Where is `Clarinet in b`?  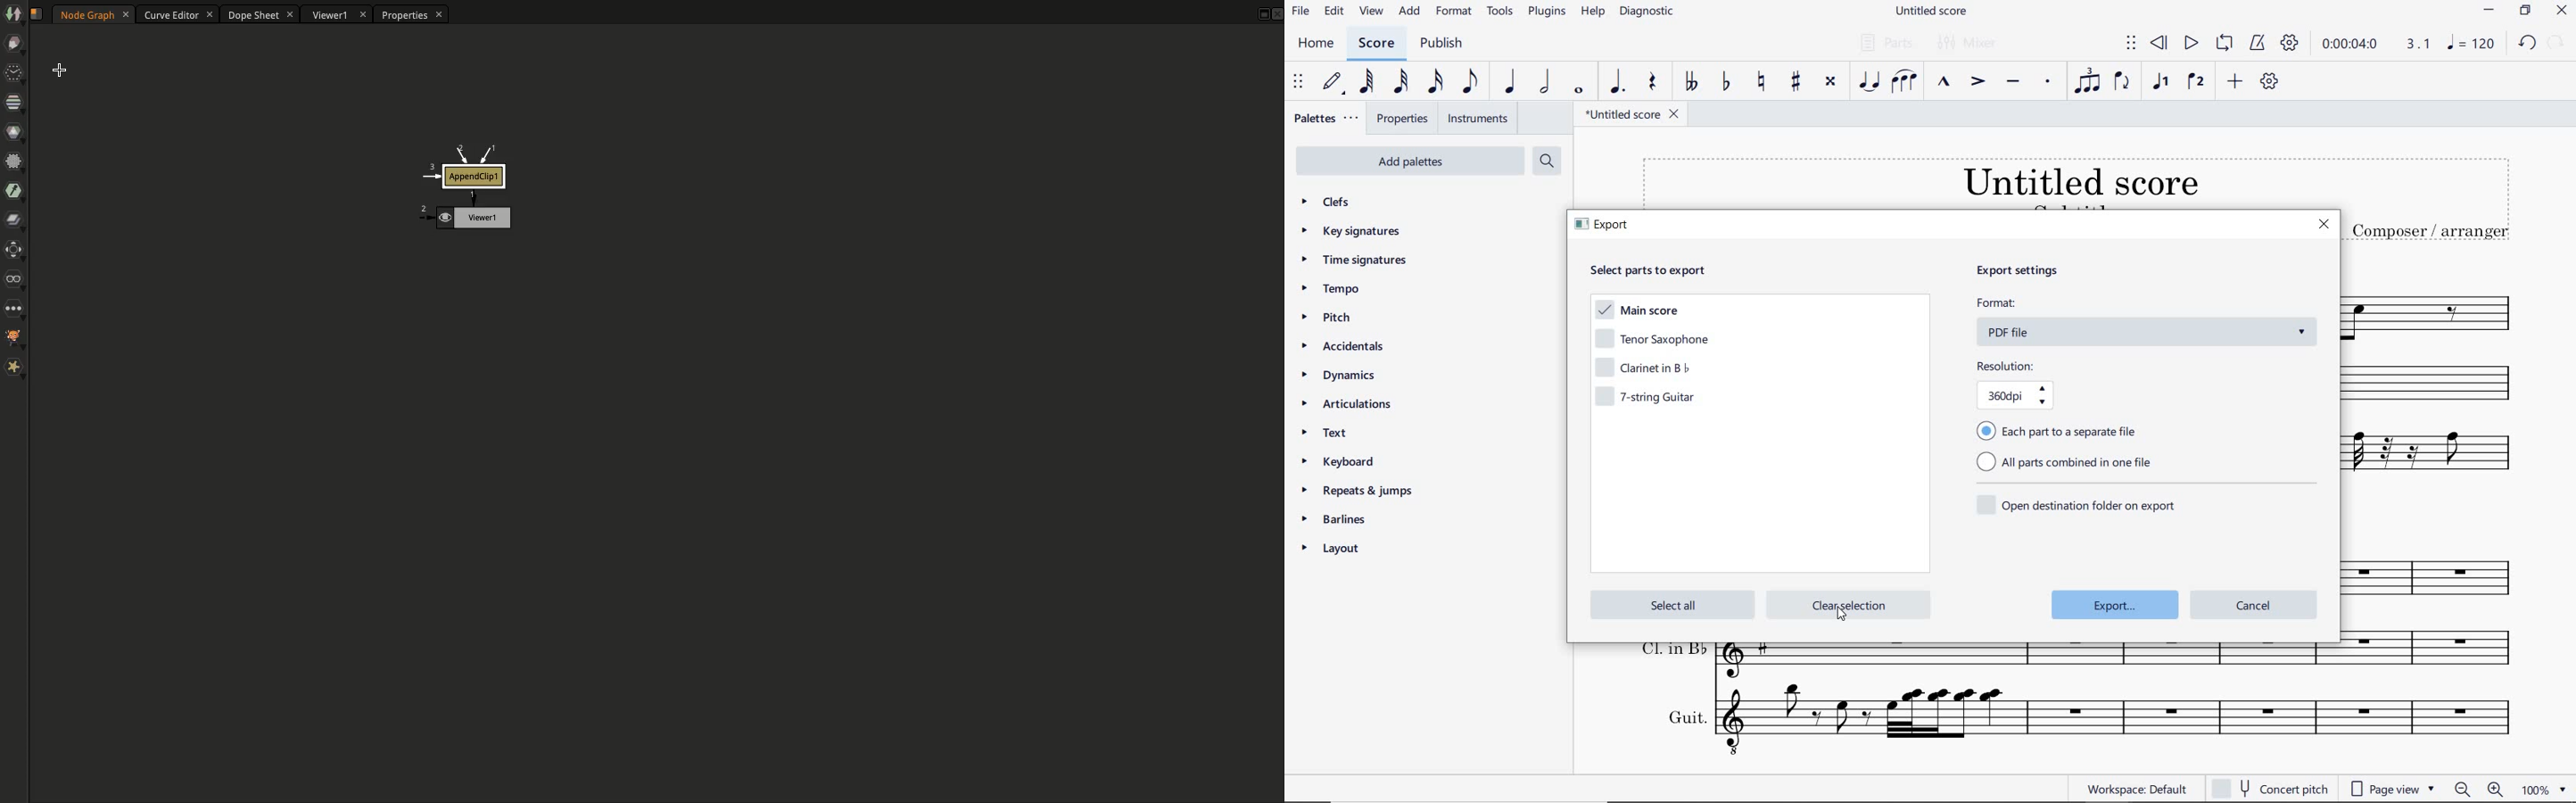 Clarinet in b is located at coordinates (2439, 385).